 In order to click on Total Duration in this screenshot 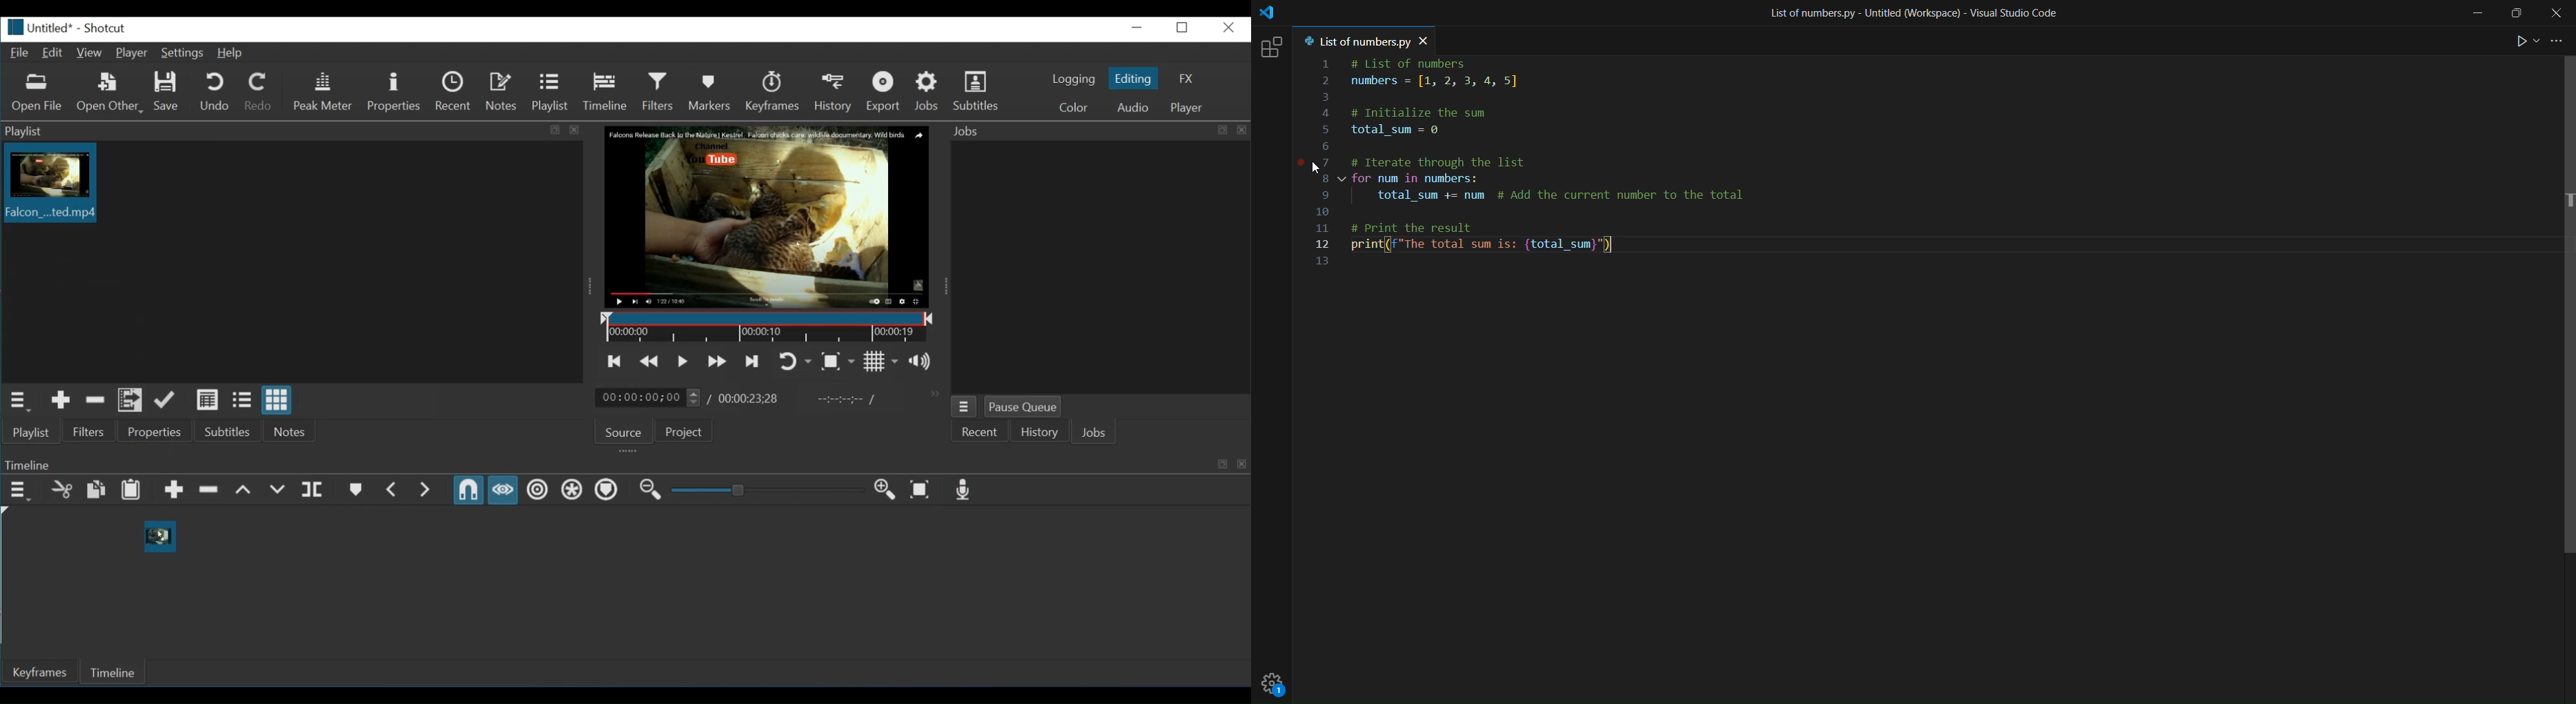, I will do `click(749, 400)`.